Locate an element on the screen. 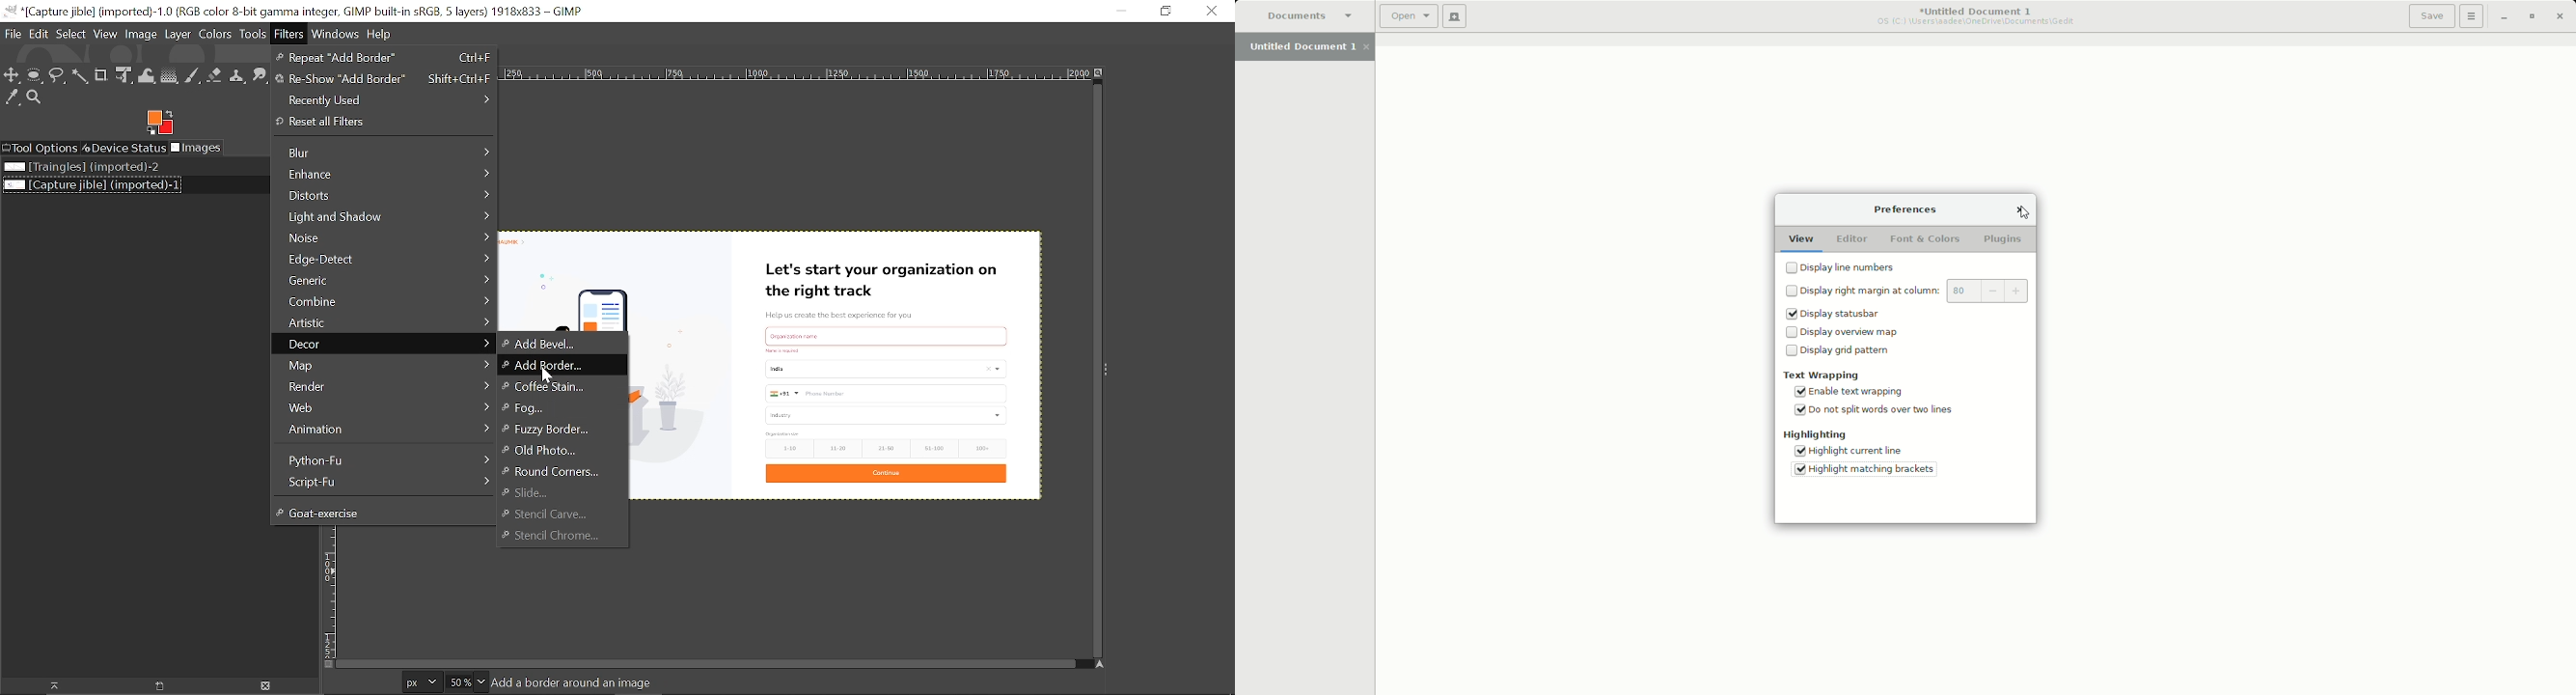 This screenshot has width=2576, height=700. Edge-defect is located at coordinates (385, 261).